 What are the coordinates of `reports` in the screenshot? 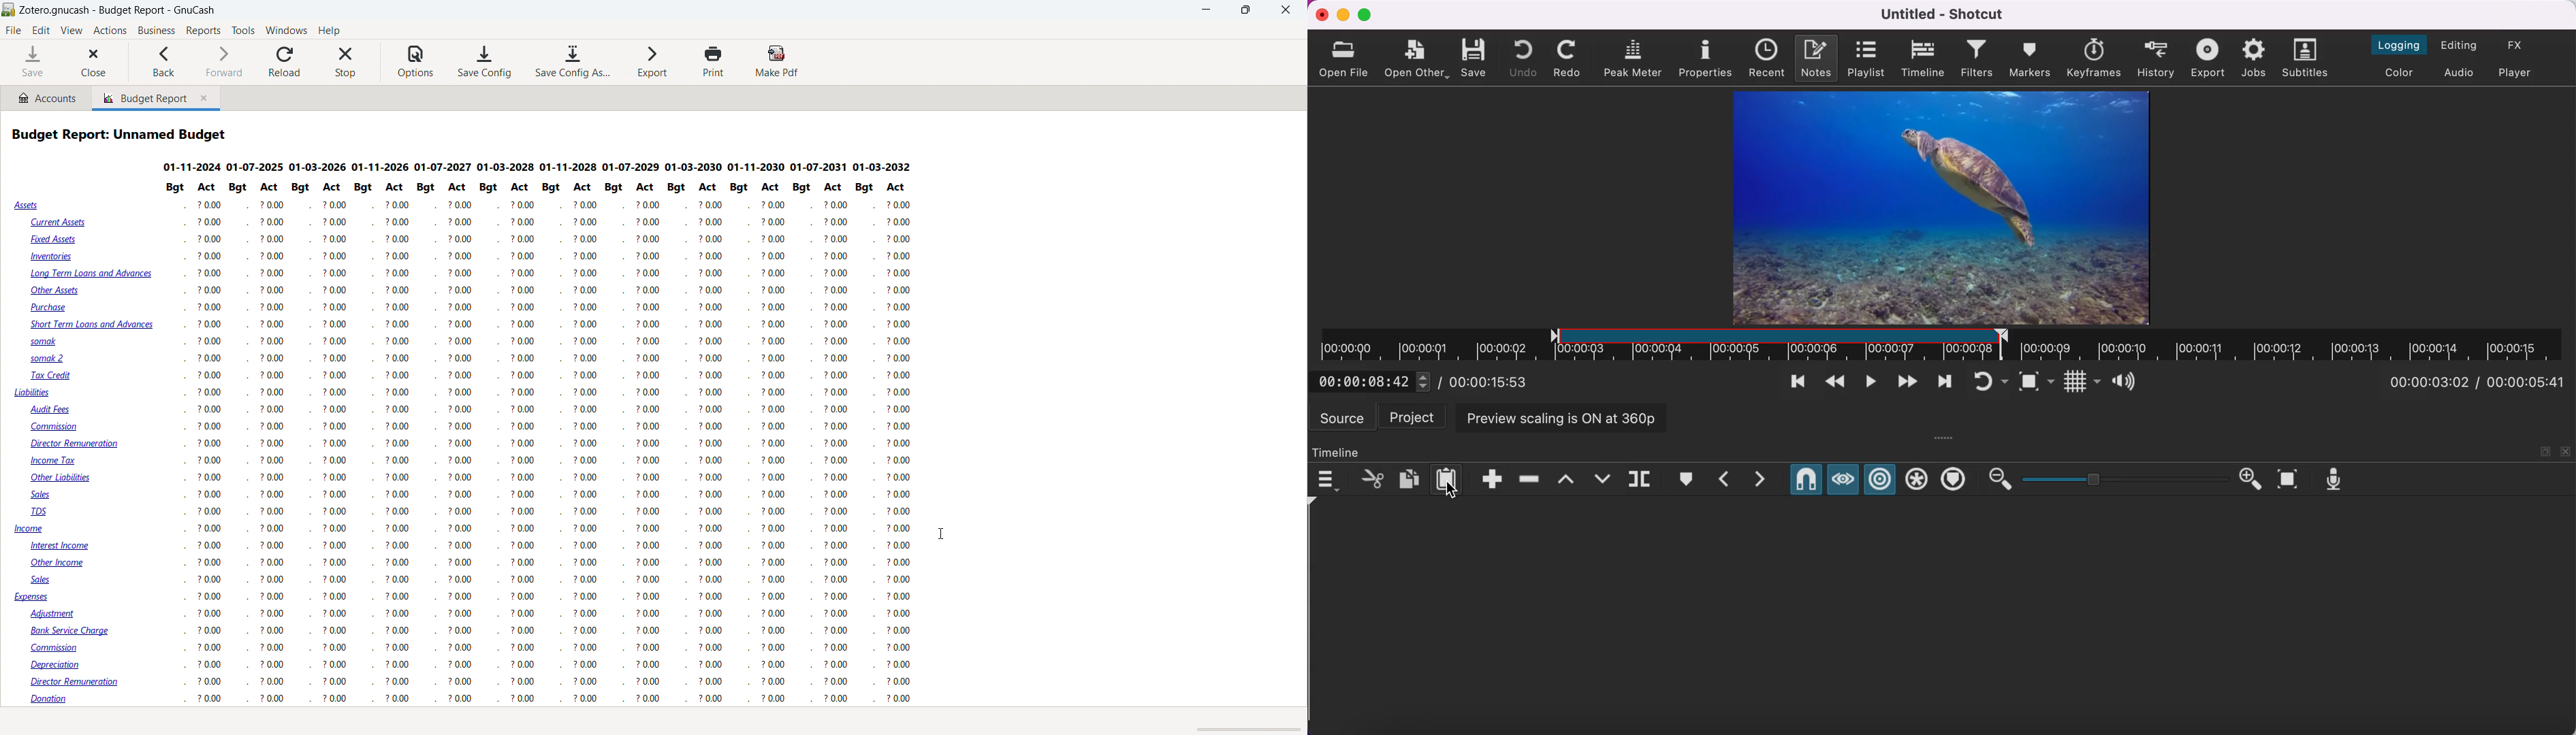 It's located at (203, 31).